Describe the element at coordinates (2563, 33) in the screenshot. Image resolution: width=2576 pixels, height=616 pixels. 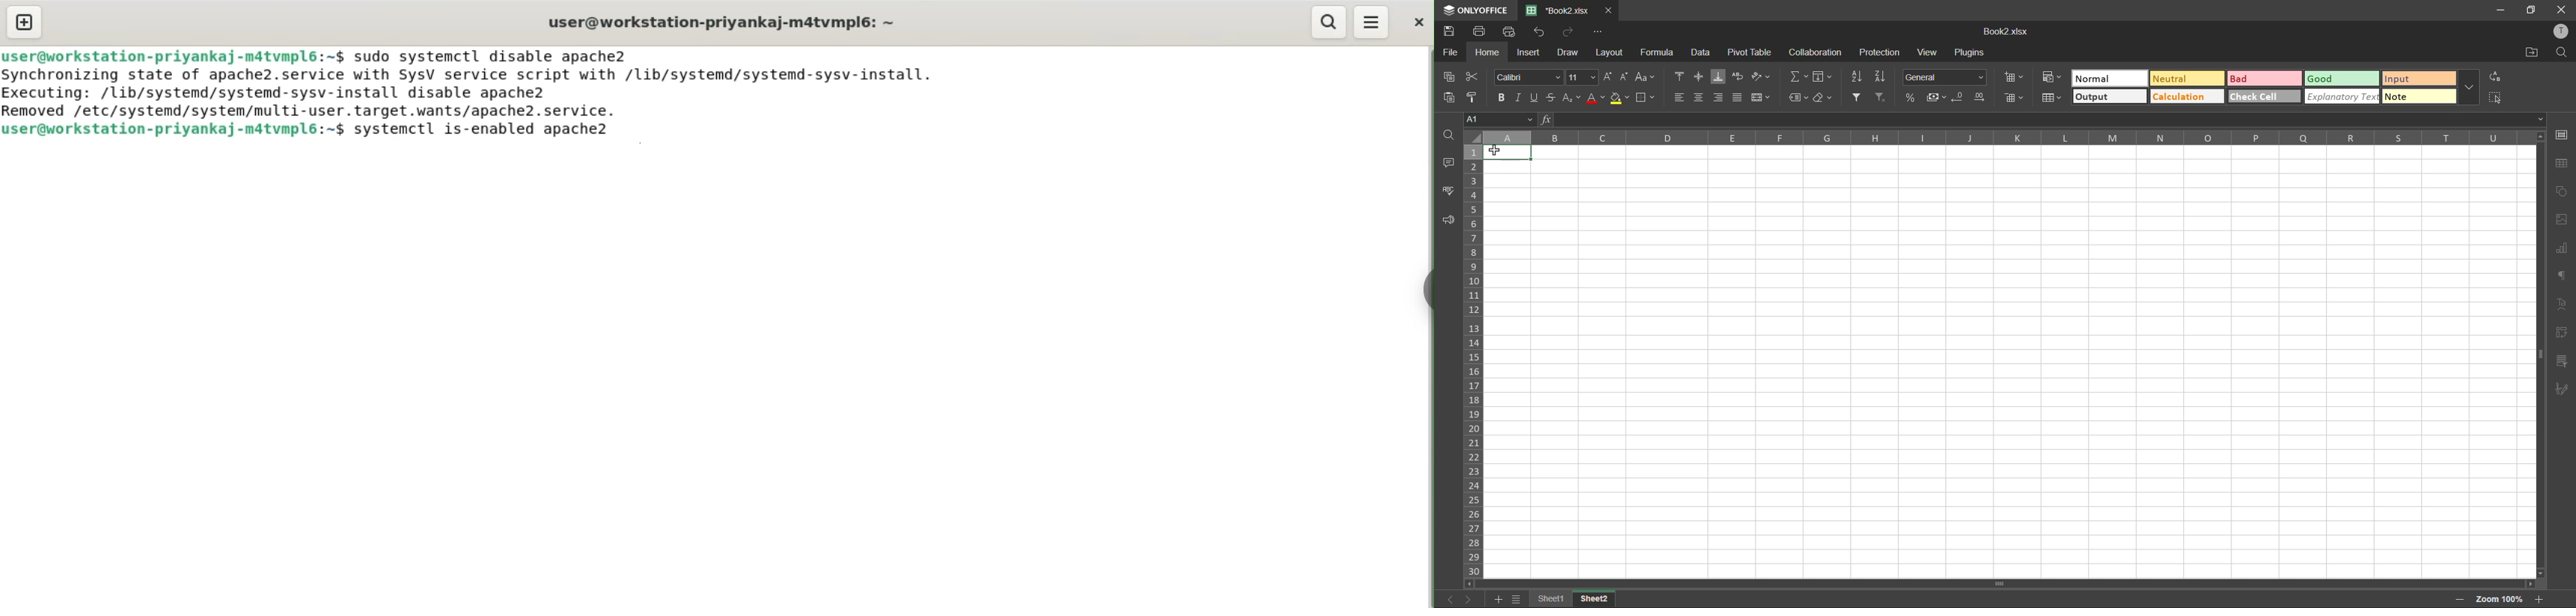
I see `profile` at that location.